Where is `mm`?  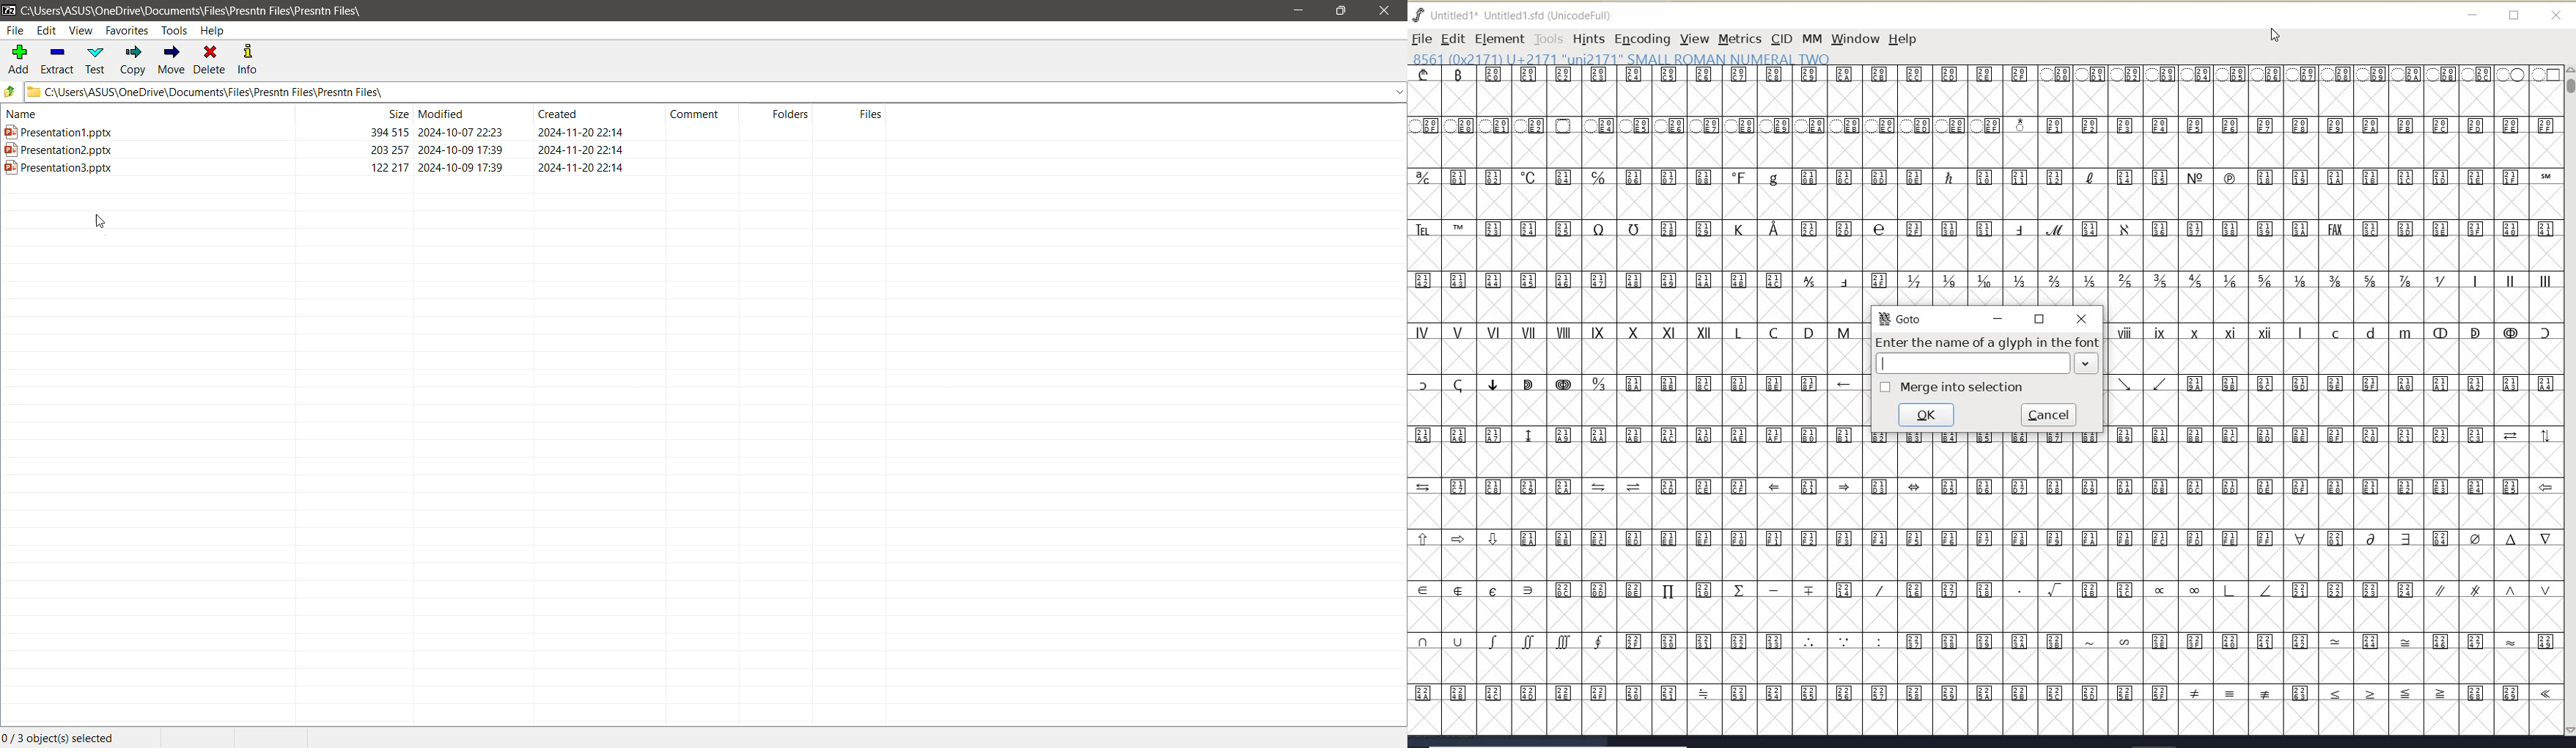 mm is located at coordinates (1811, 37).